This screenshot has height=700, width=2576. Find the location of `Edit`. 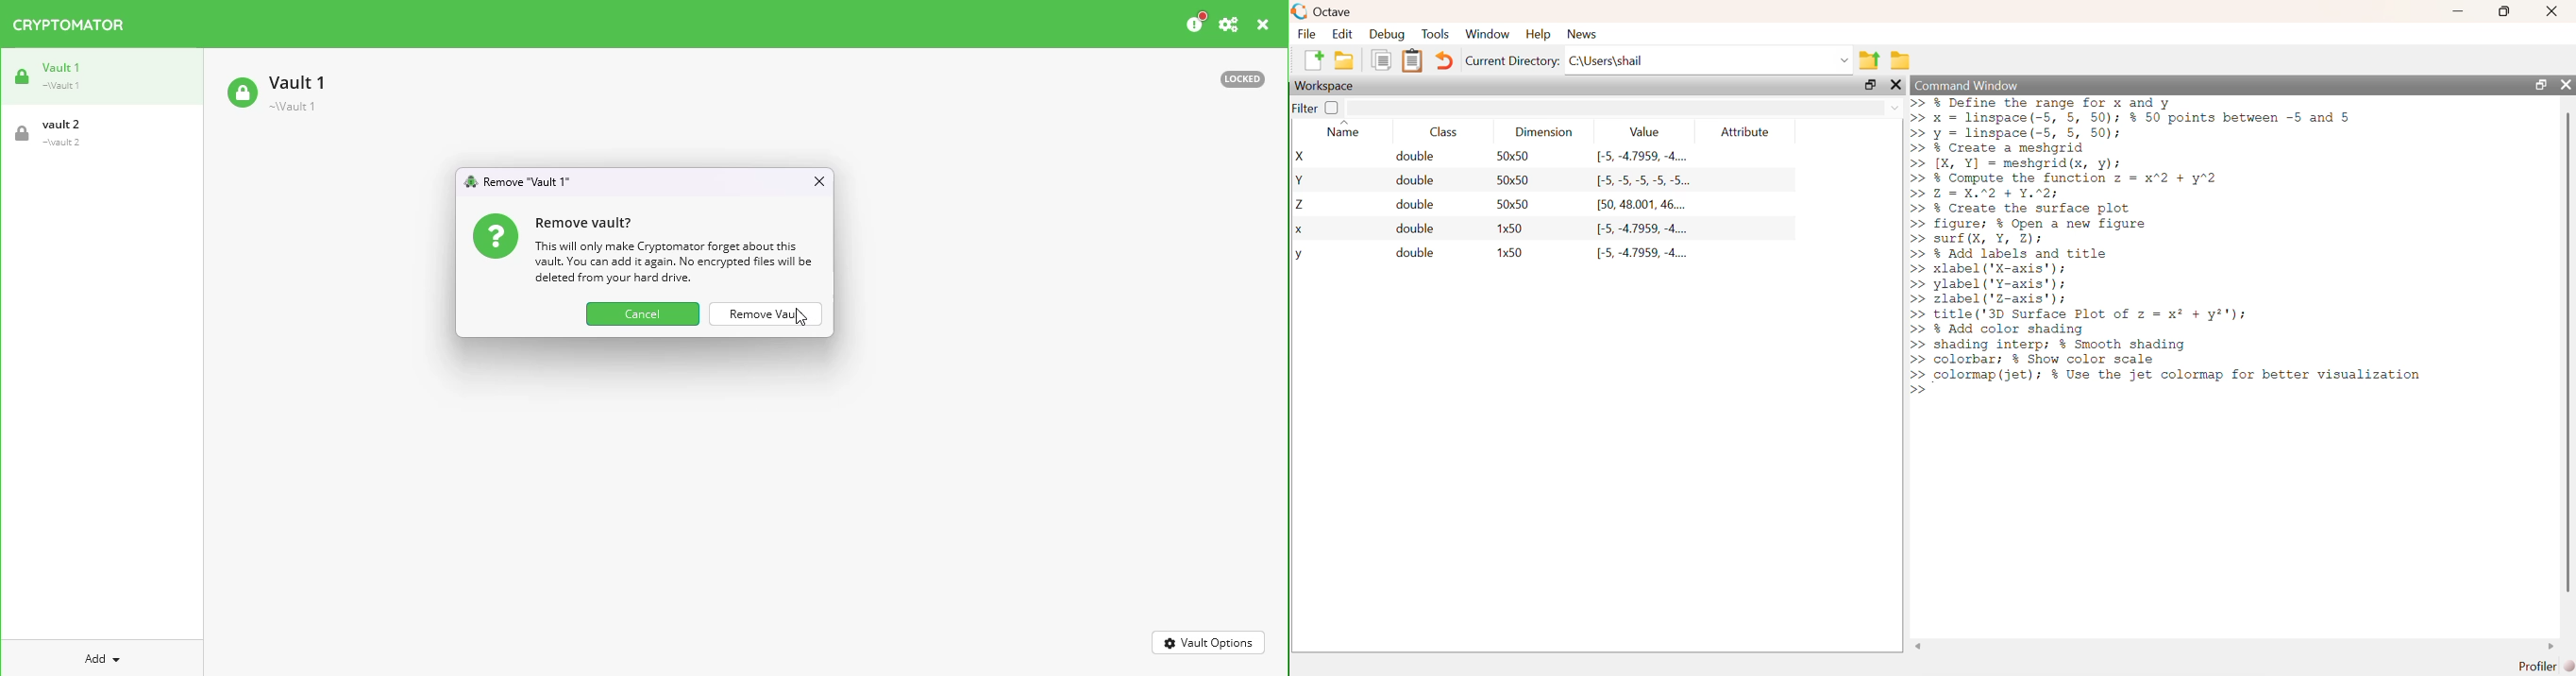

Edit is located at coordinates (1342, 34).